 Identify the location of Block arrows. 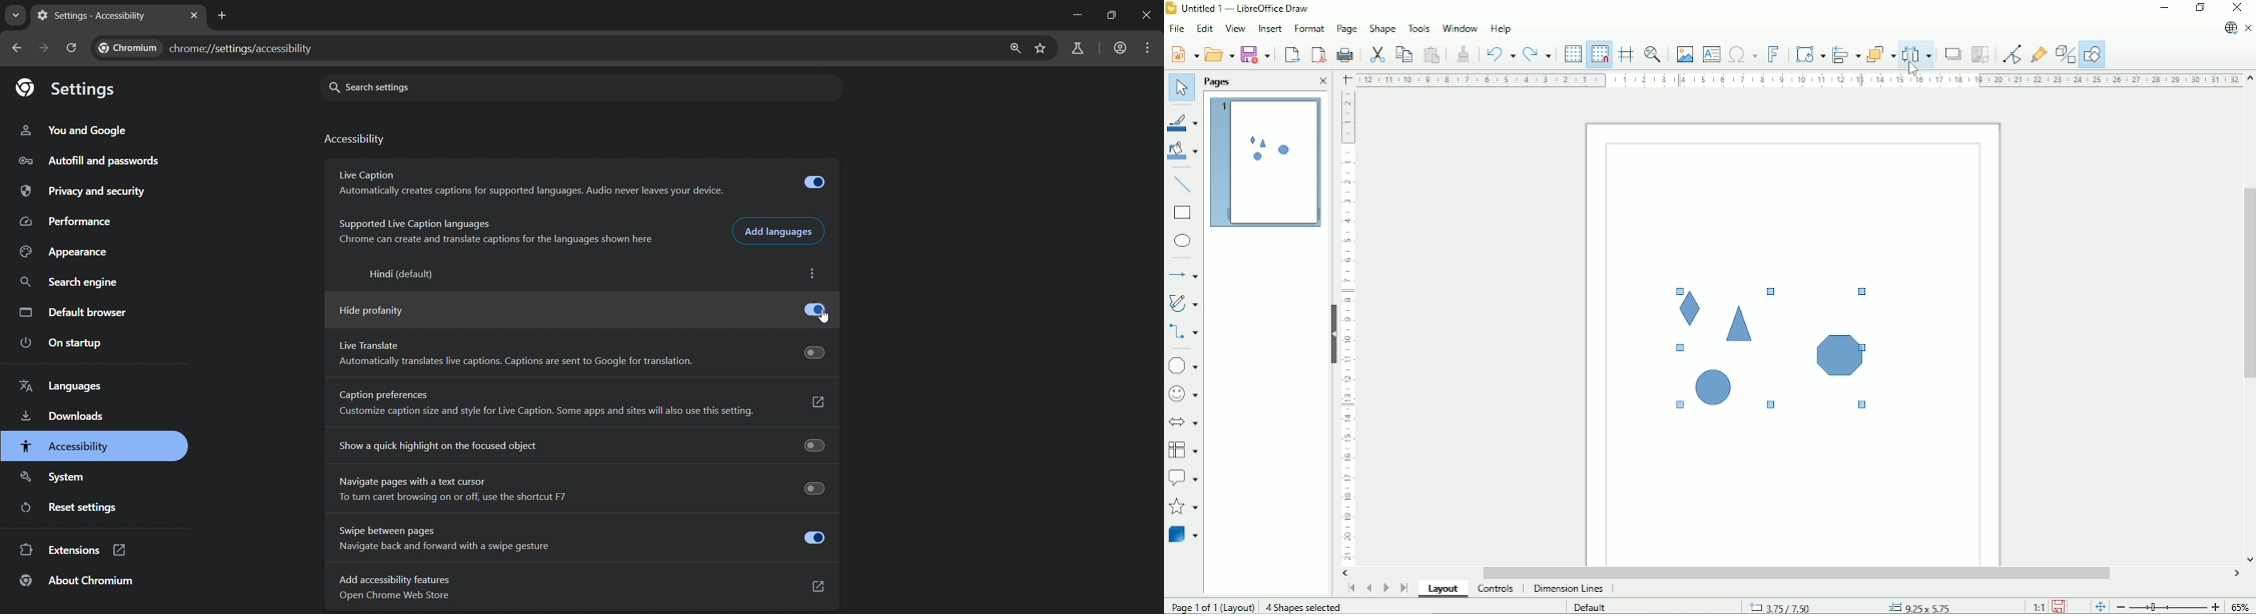
(1185, 423).